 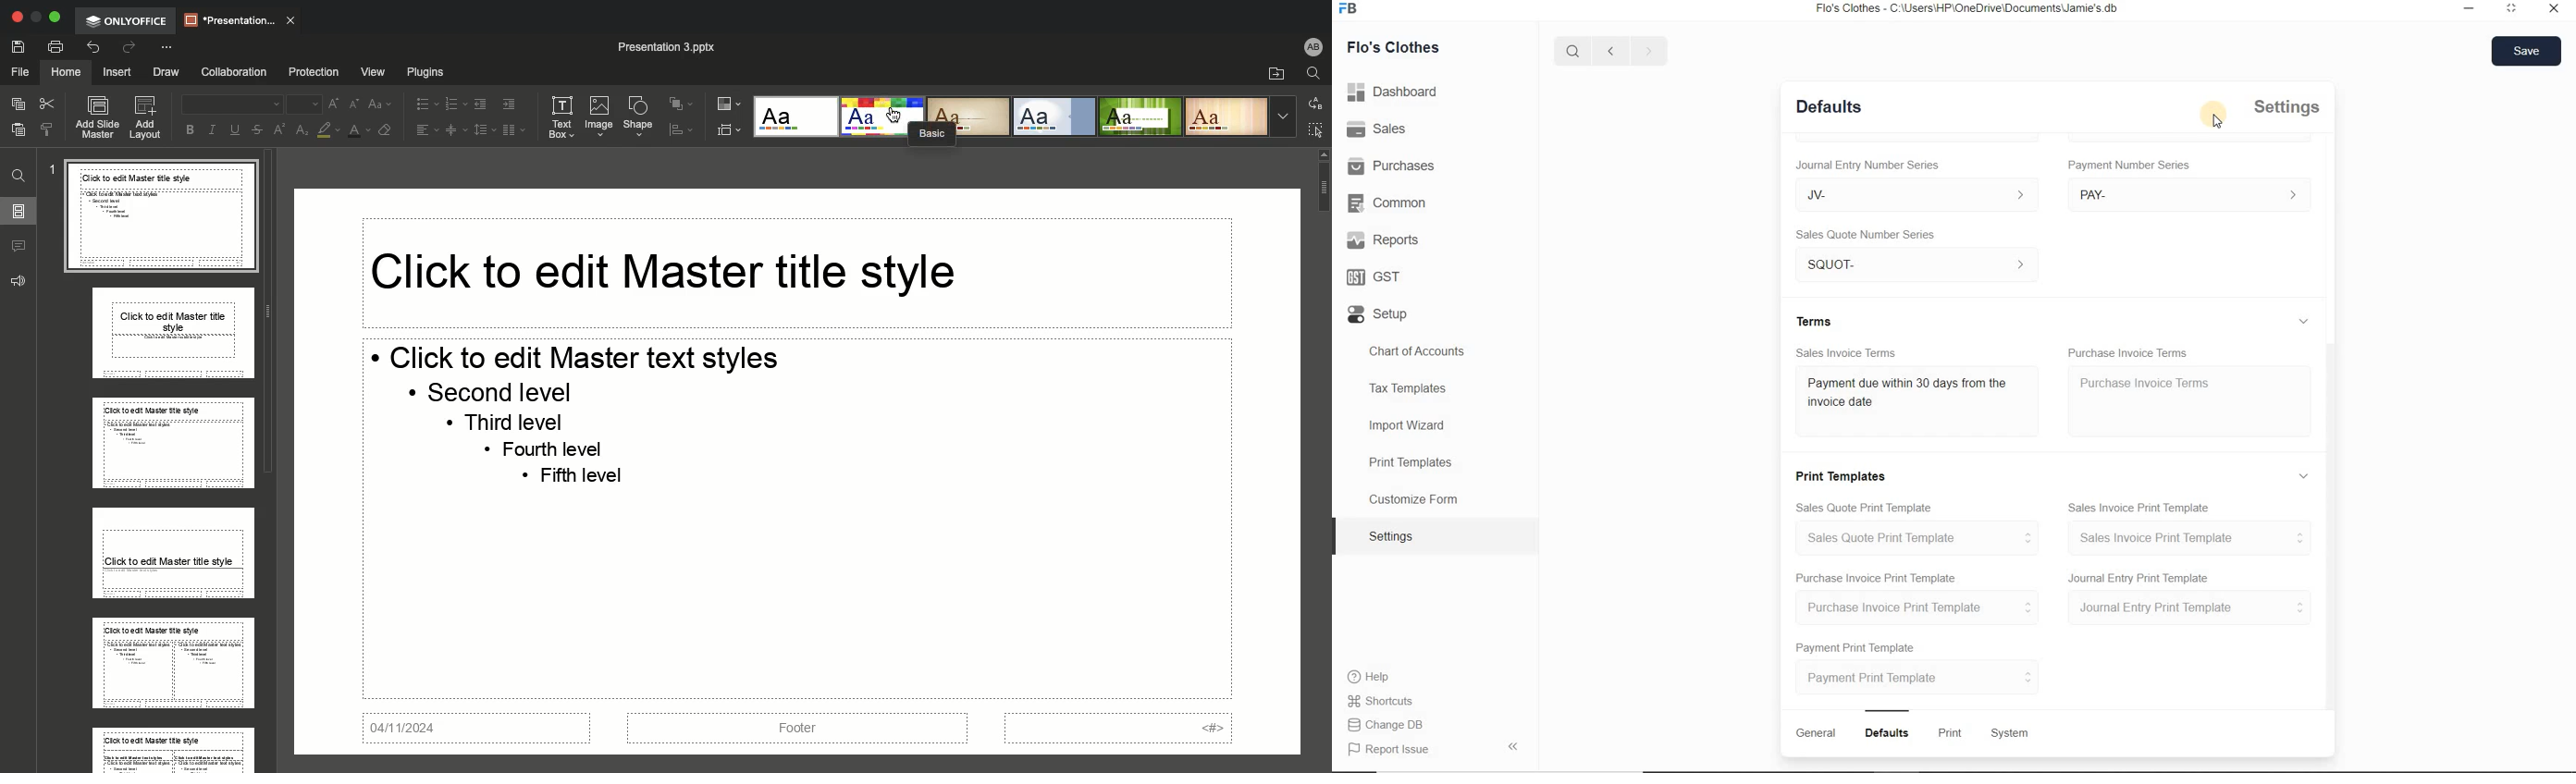 I want to click on Expand, so click(x=2303, y=474).